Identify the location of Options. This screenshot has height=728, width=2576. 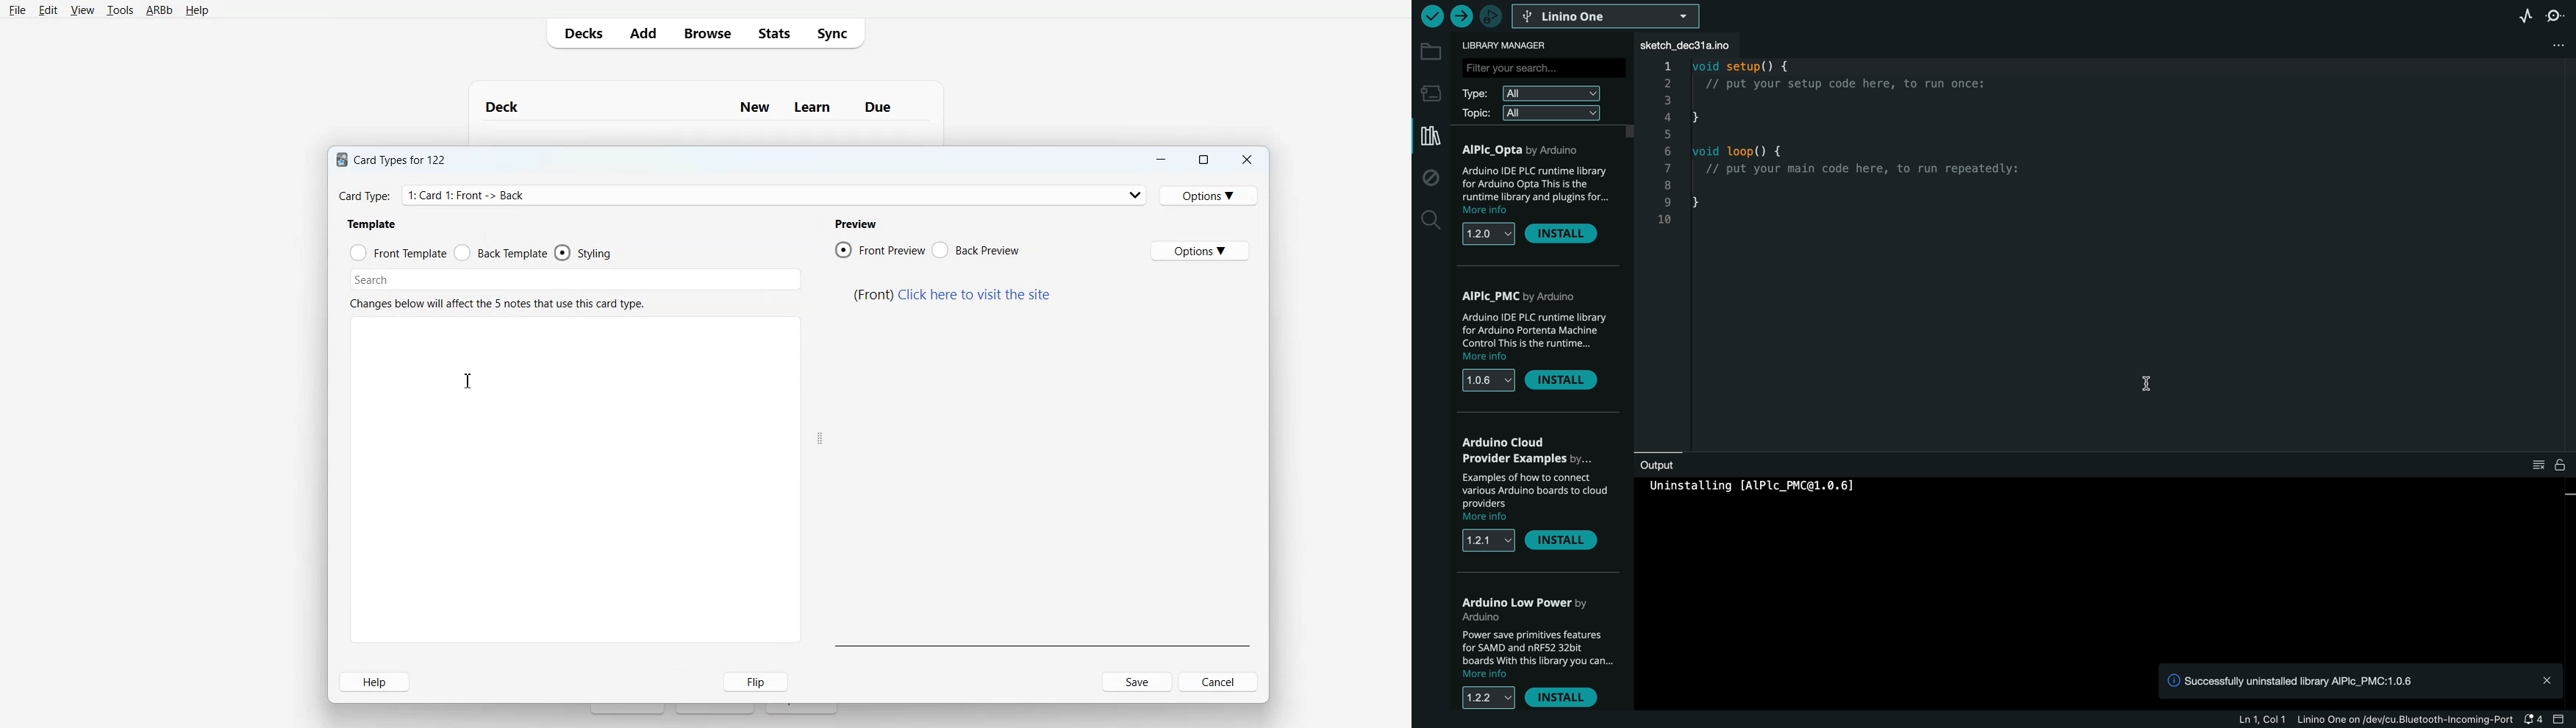
(1201, 251).